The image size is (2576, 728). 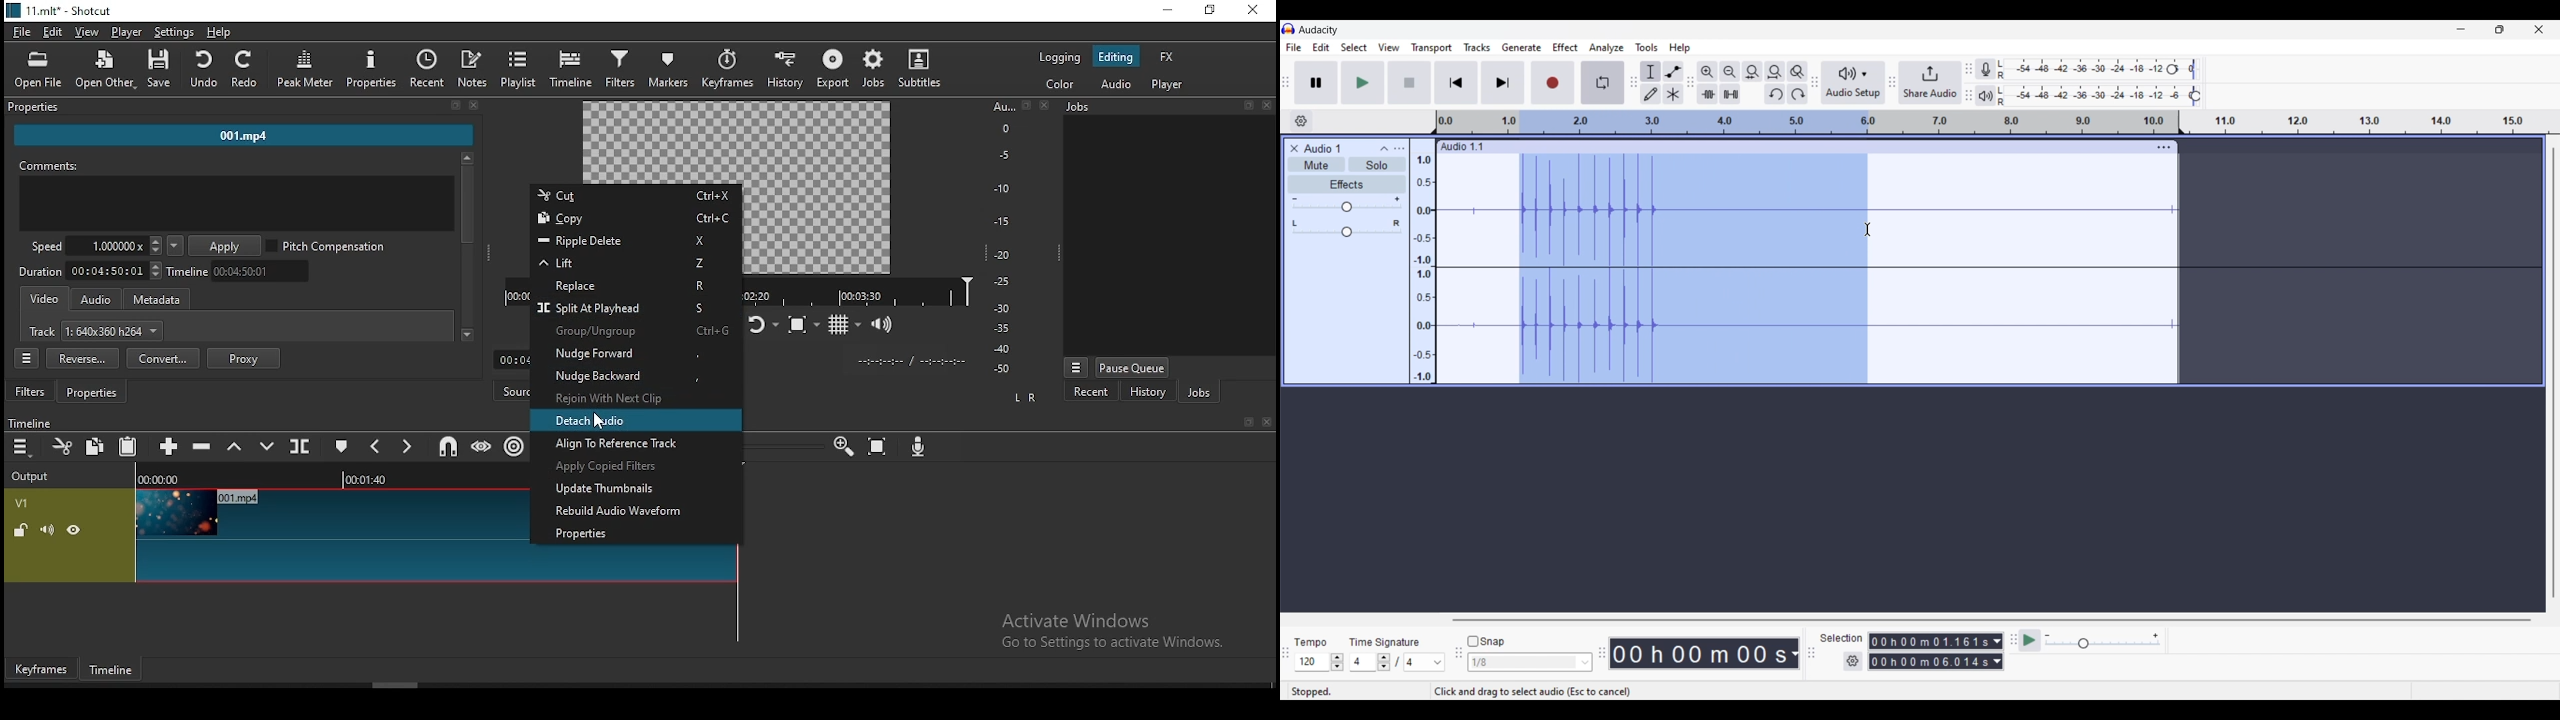 What do you see at coordinates (782, 443) in the screenshot?
I see `zoom bar` at bounding box center [782, 443].